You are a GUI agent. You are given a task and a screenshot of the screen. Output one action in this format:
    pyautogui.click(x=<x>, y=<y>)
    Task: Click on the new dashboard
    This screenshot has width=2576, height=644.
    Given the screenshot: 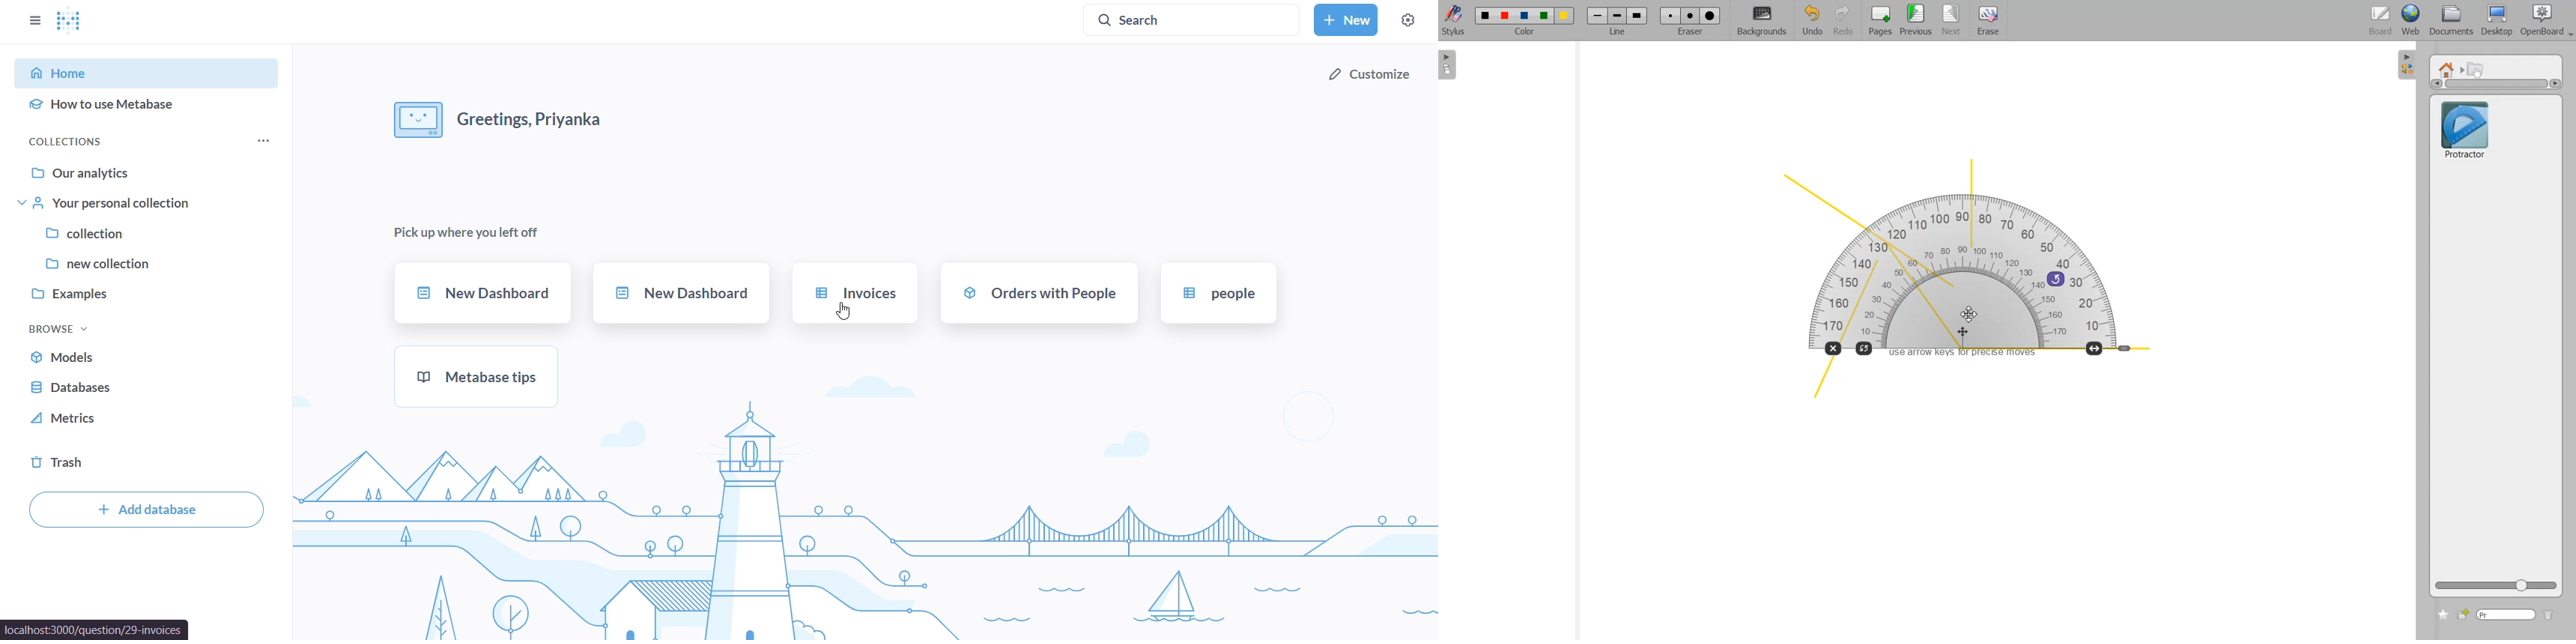 What is the action you would take?
    pyautogui.click(x=481, y=293)
    